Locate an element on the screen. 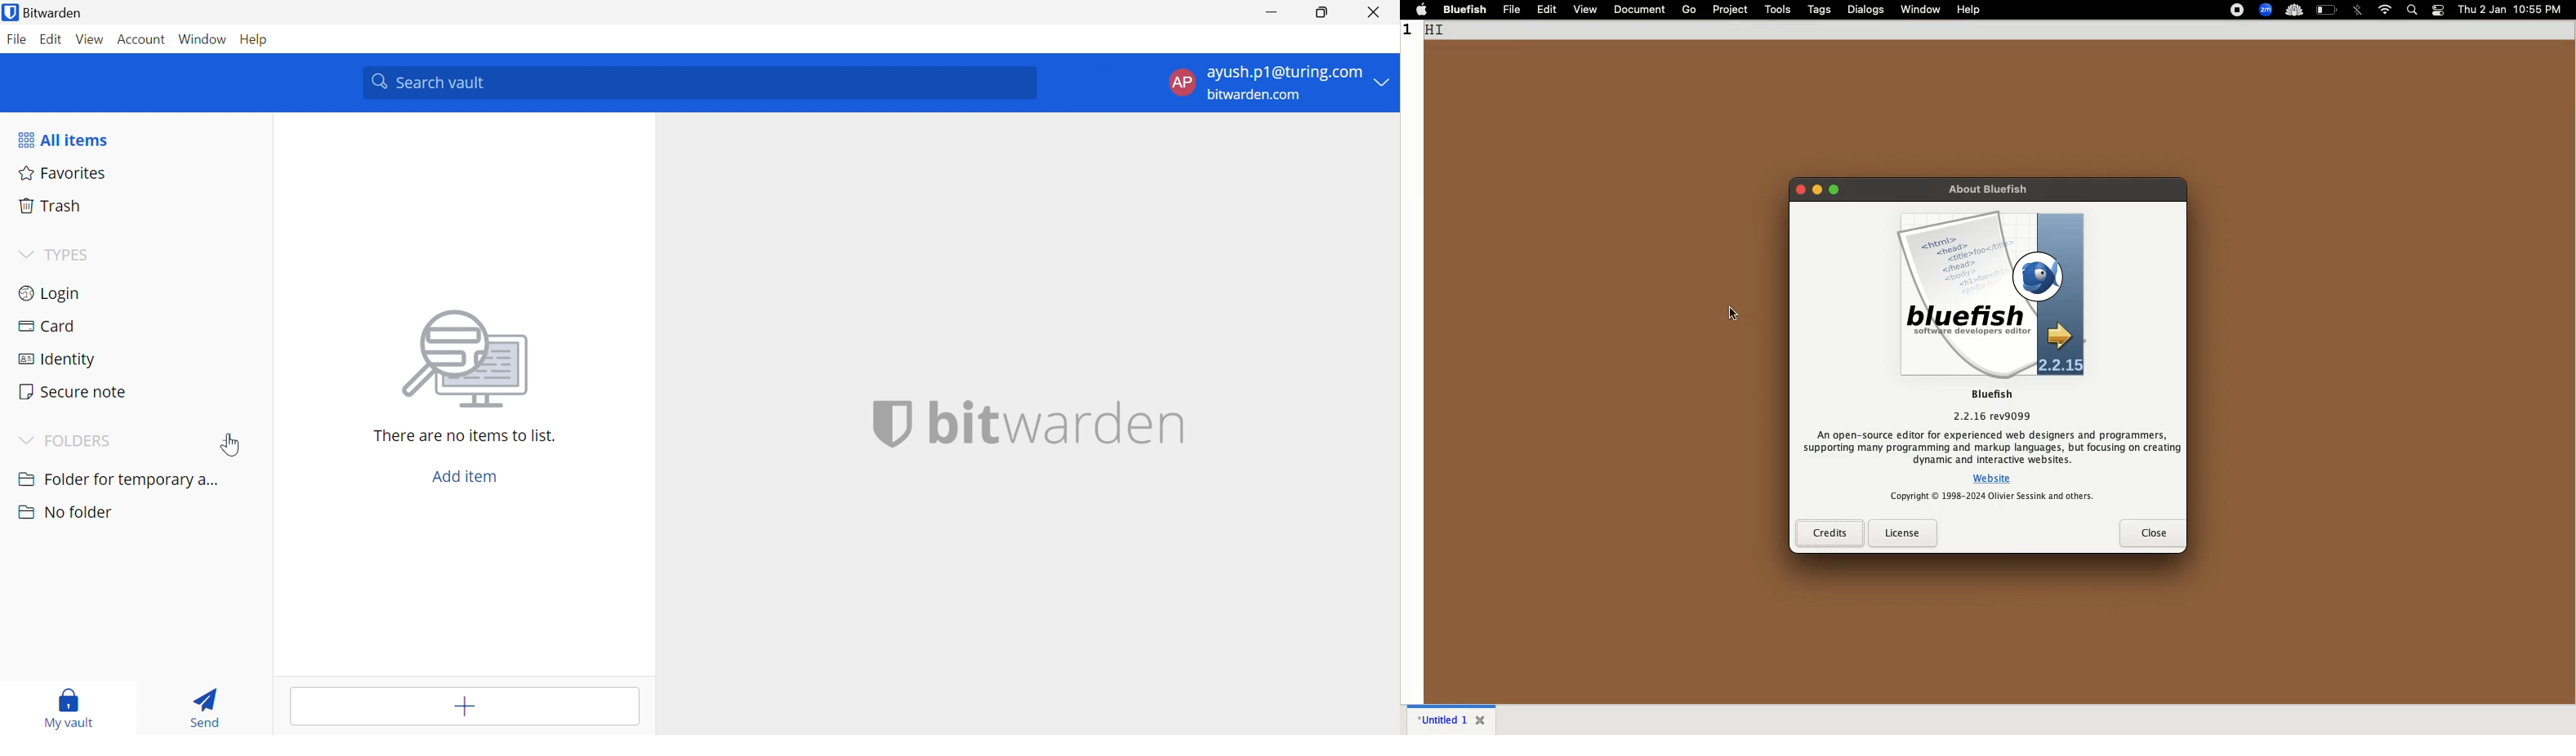 This screenshot has width=2576, height=756. Window is located at coordinates (201, 39).